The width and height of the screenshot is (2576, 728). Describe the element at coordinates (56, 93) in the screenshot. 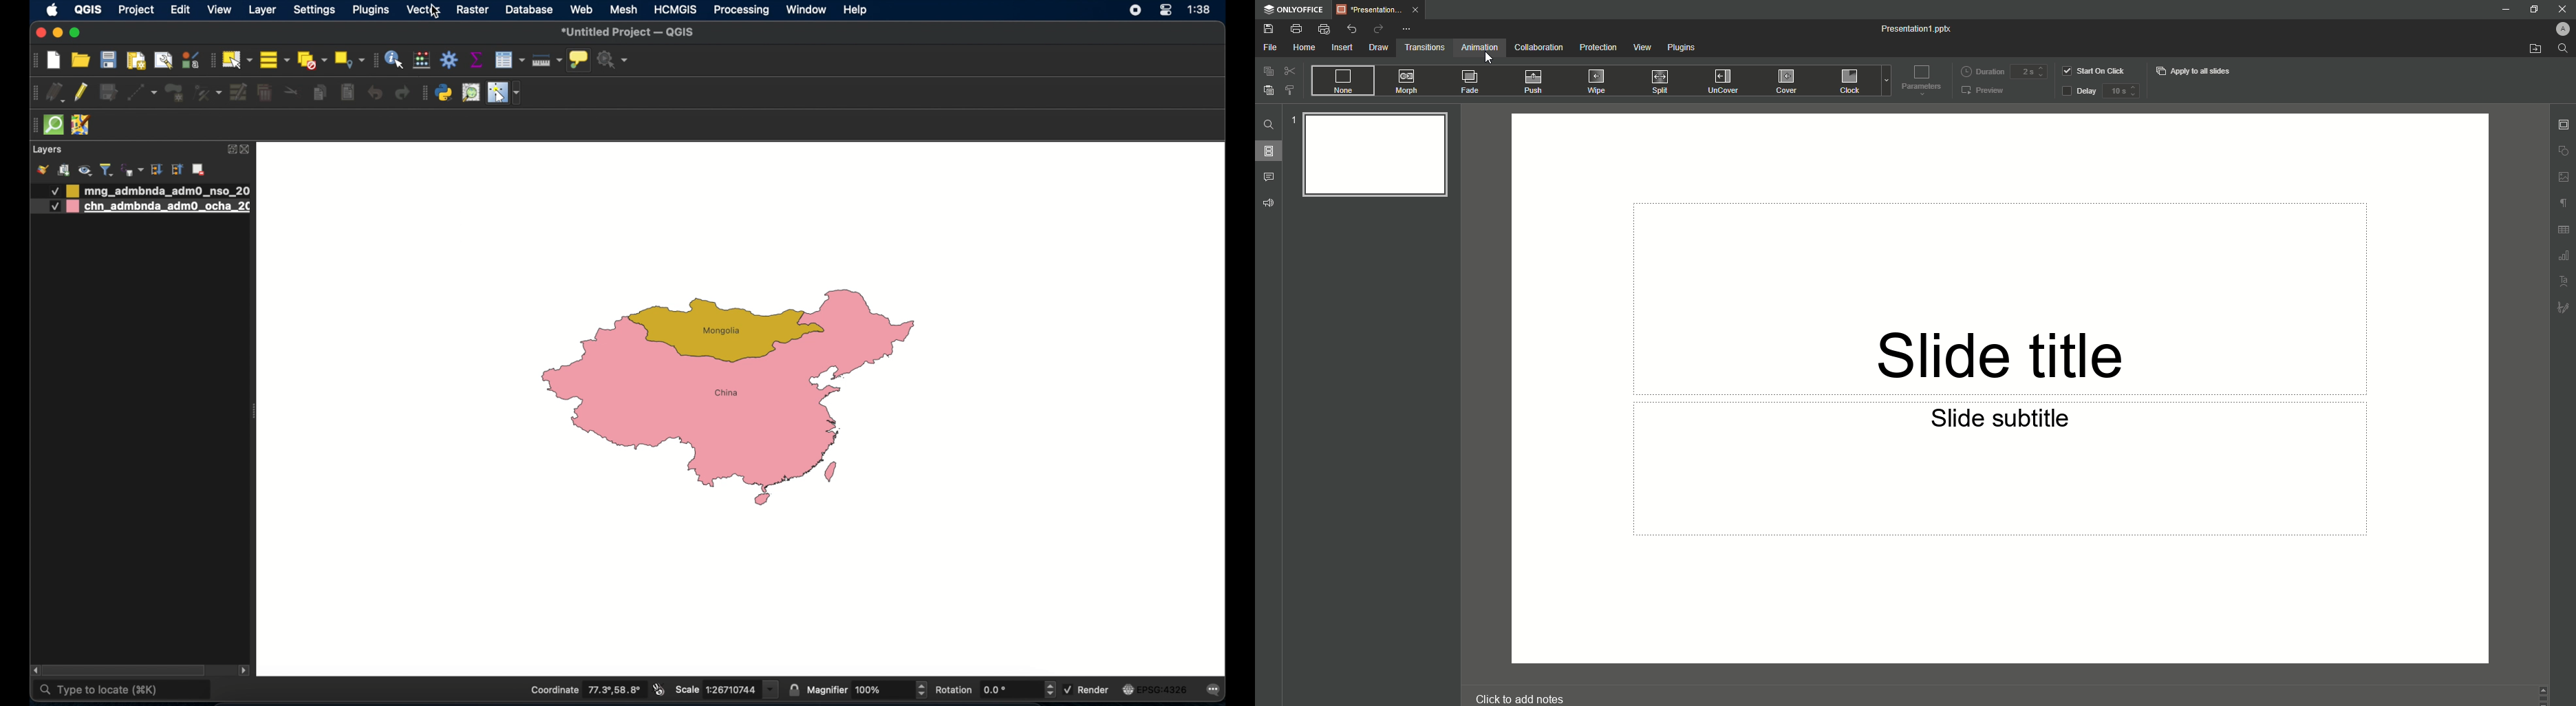

I see `current edits` at that location.